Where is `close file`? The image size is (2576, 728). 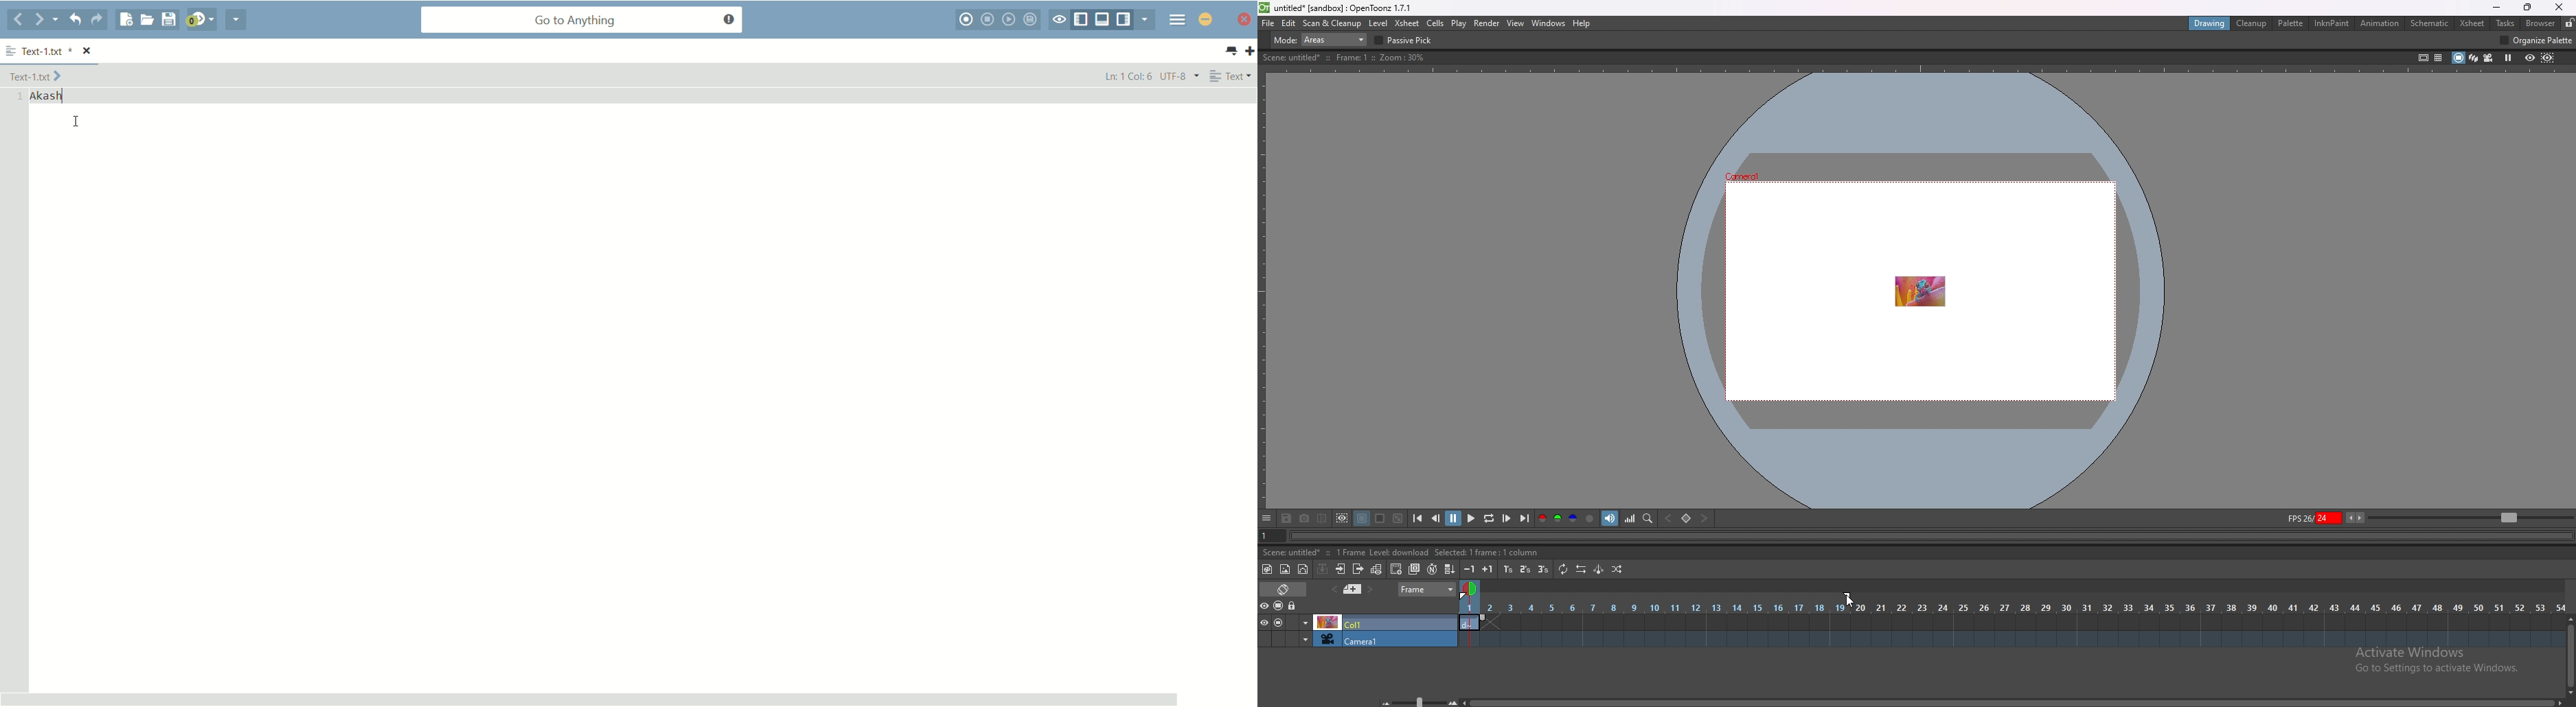
close file is located at coordinates (87, 50).